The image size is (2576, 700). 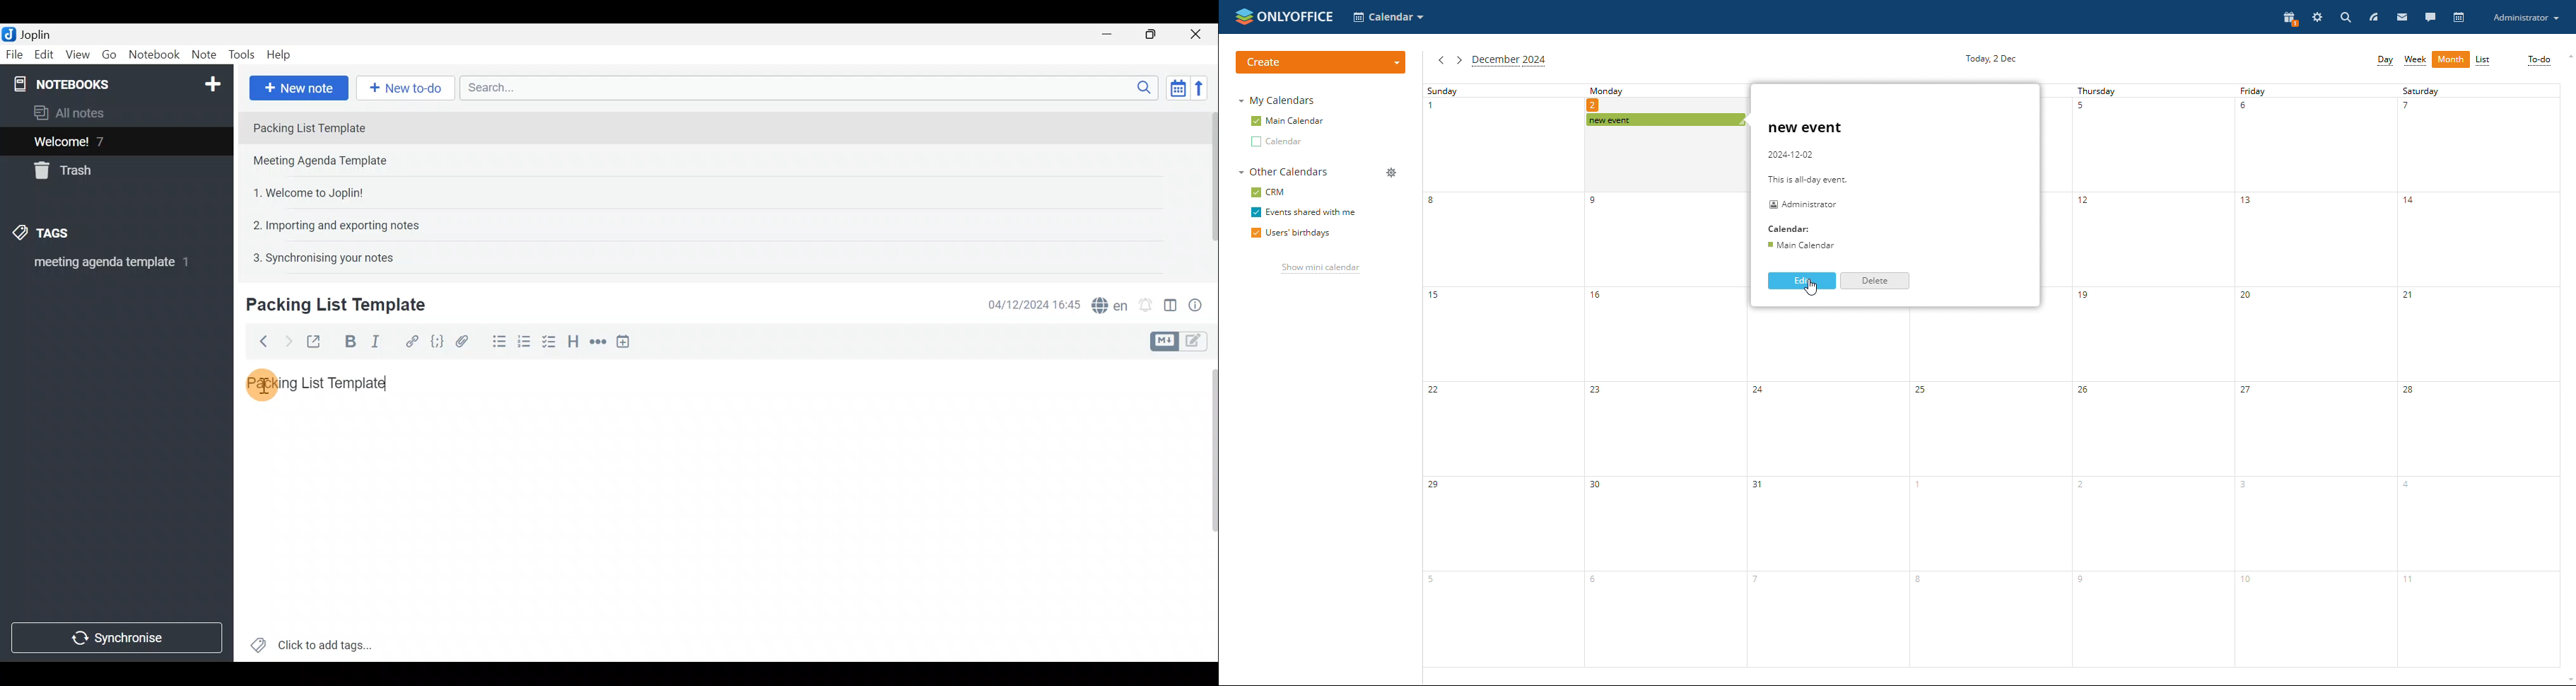 What do you see at coordinates (1200, 303) in the screenshot?
I see `Note properties` at bounding box center [1200, 303].